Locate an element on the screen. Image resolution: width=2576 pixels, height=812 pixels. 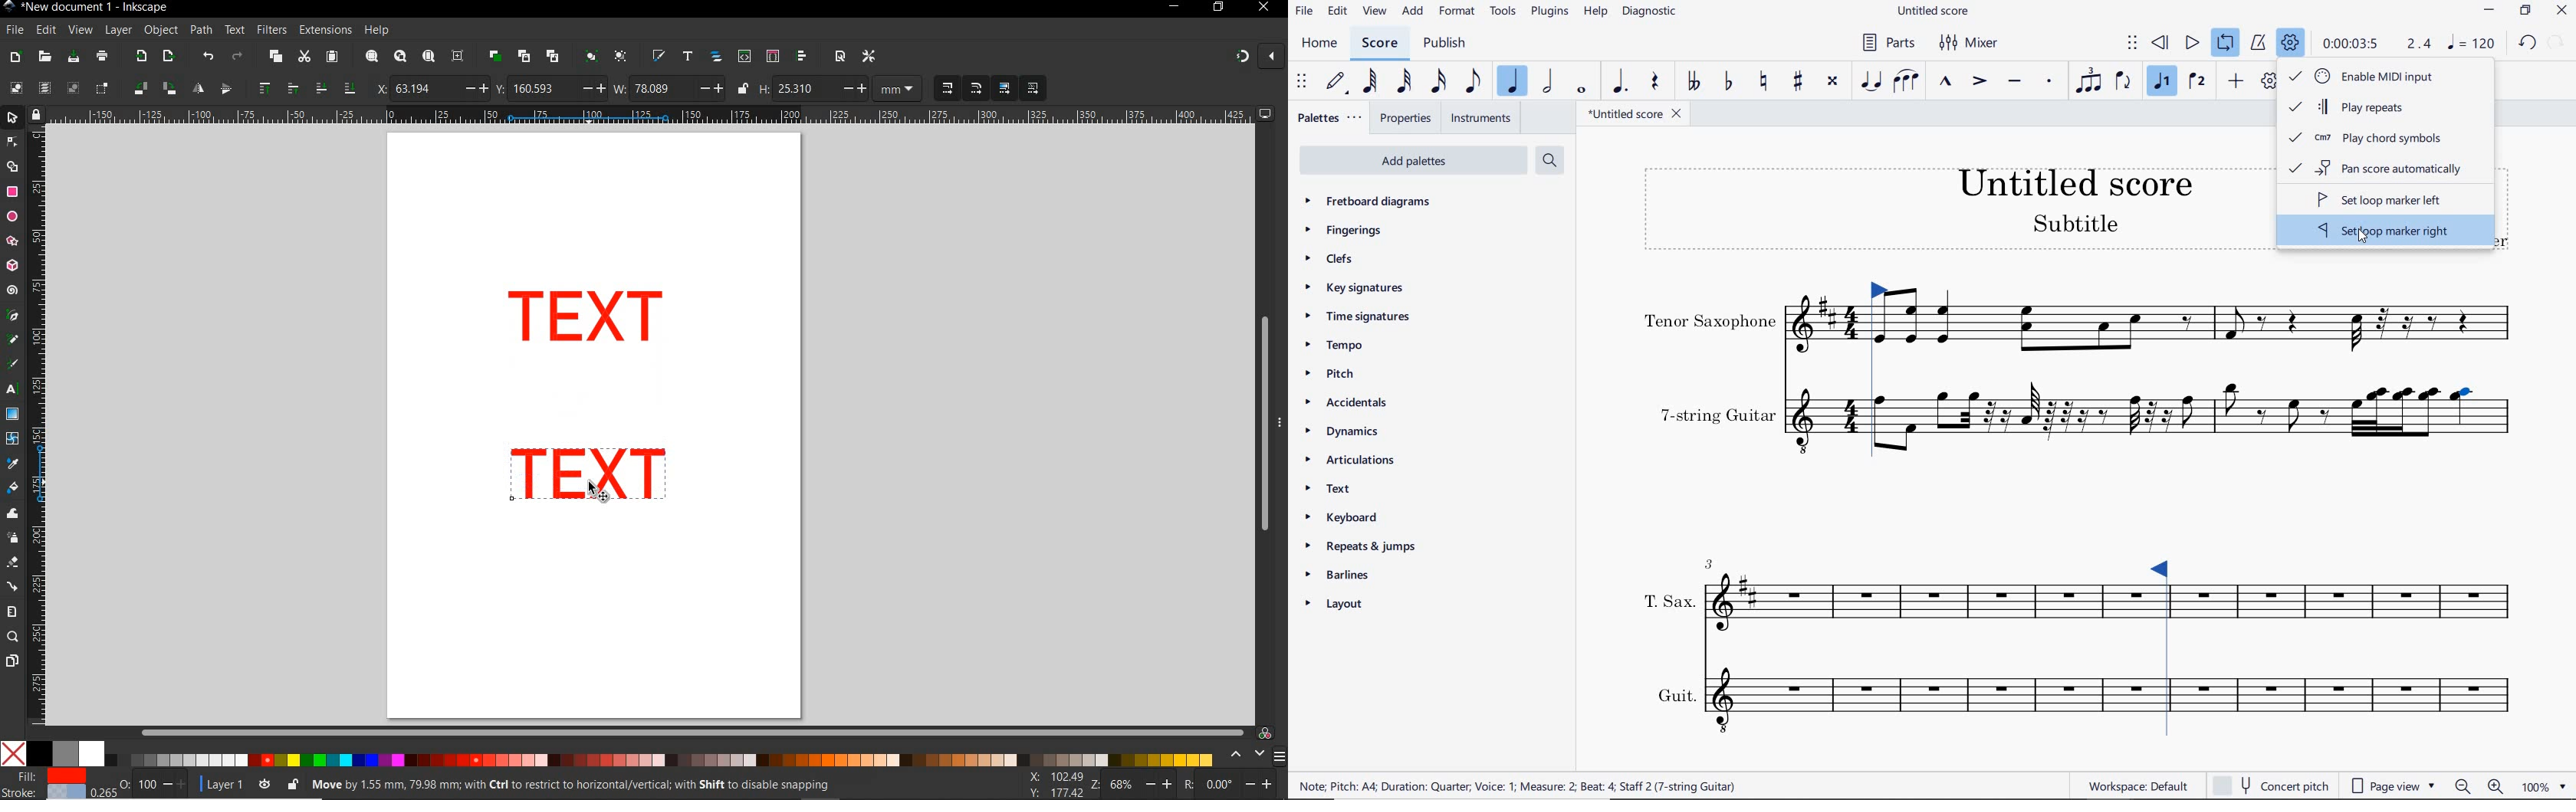
INSTRUMENT: 7-STRING GUITAR is located at coordinates (2177, 418).